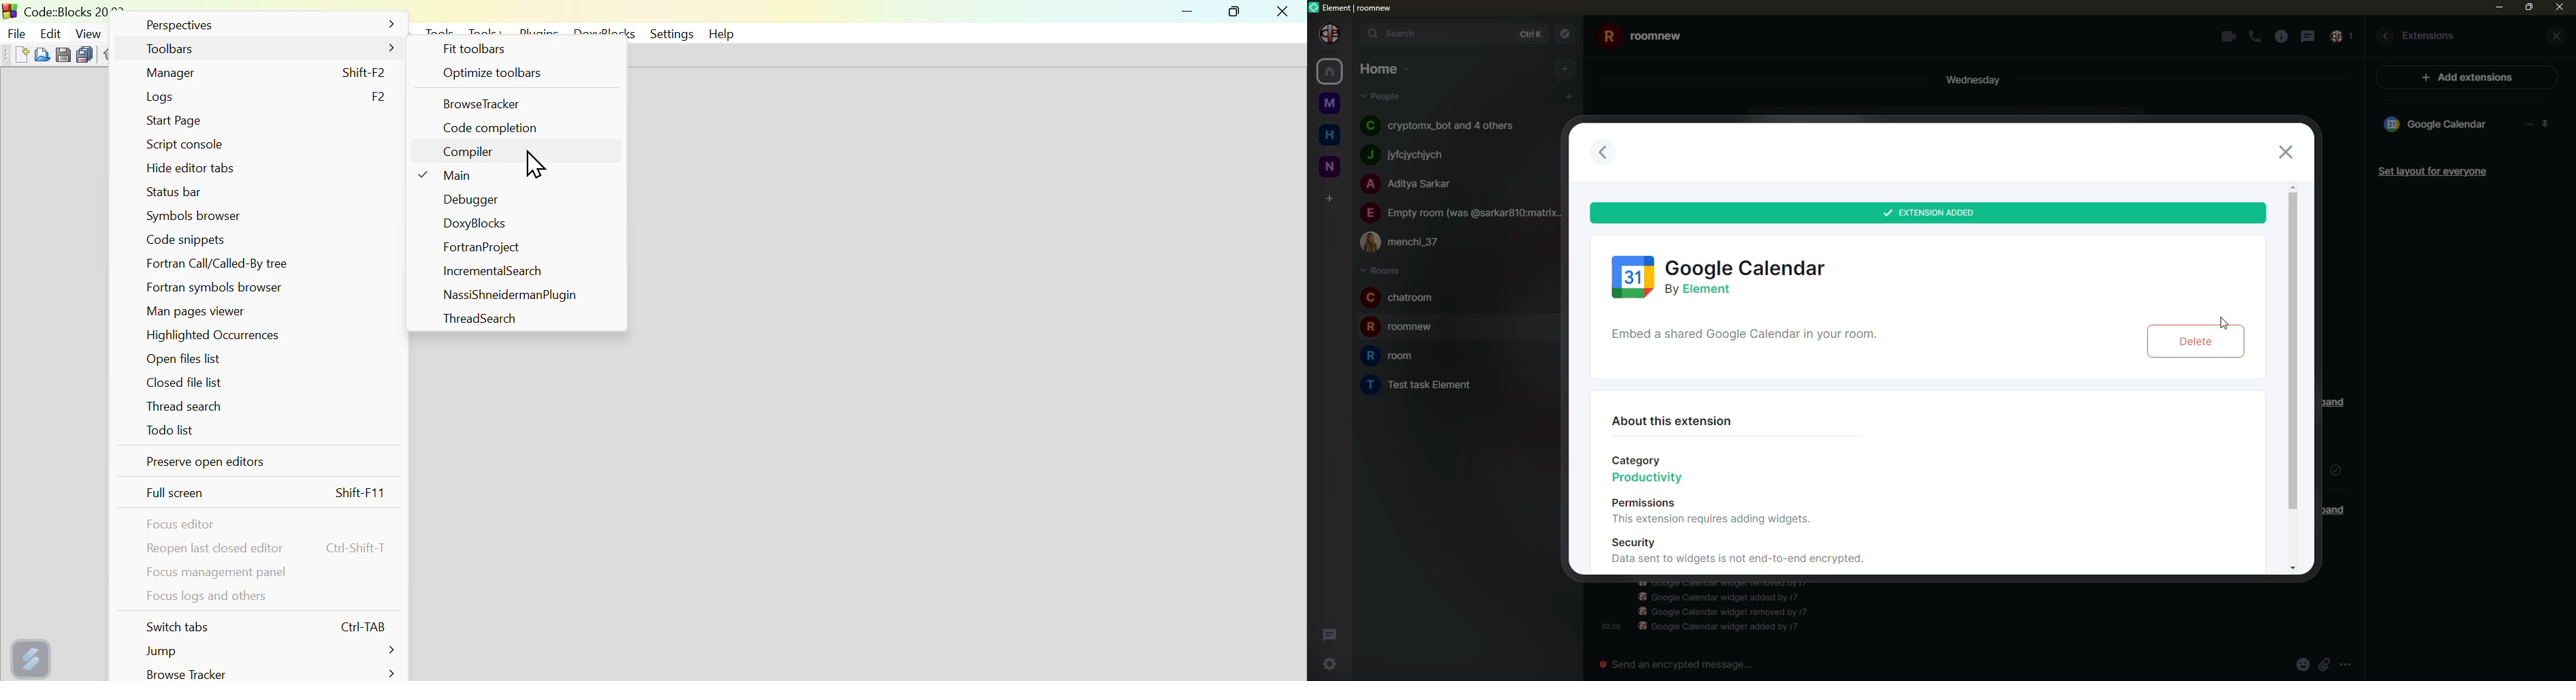 Image resolution: width=2576 pixels, height=700 pixels. I want to click on people, so click(1462, 213).